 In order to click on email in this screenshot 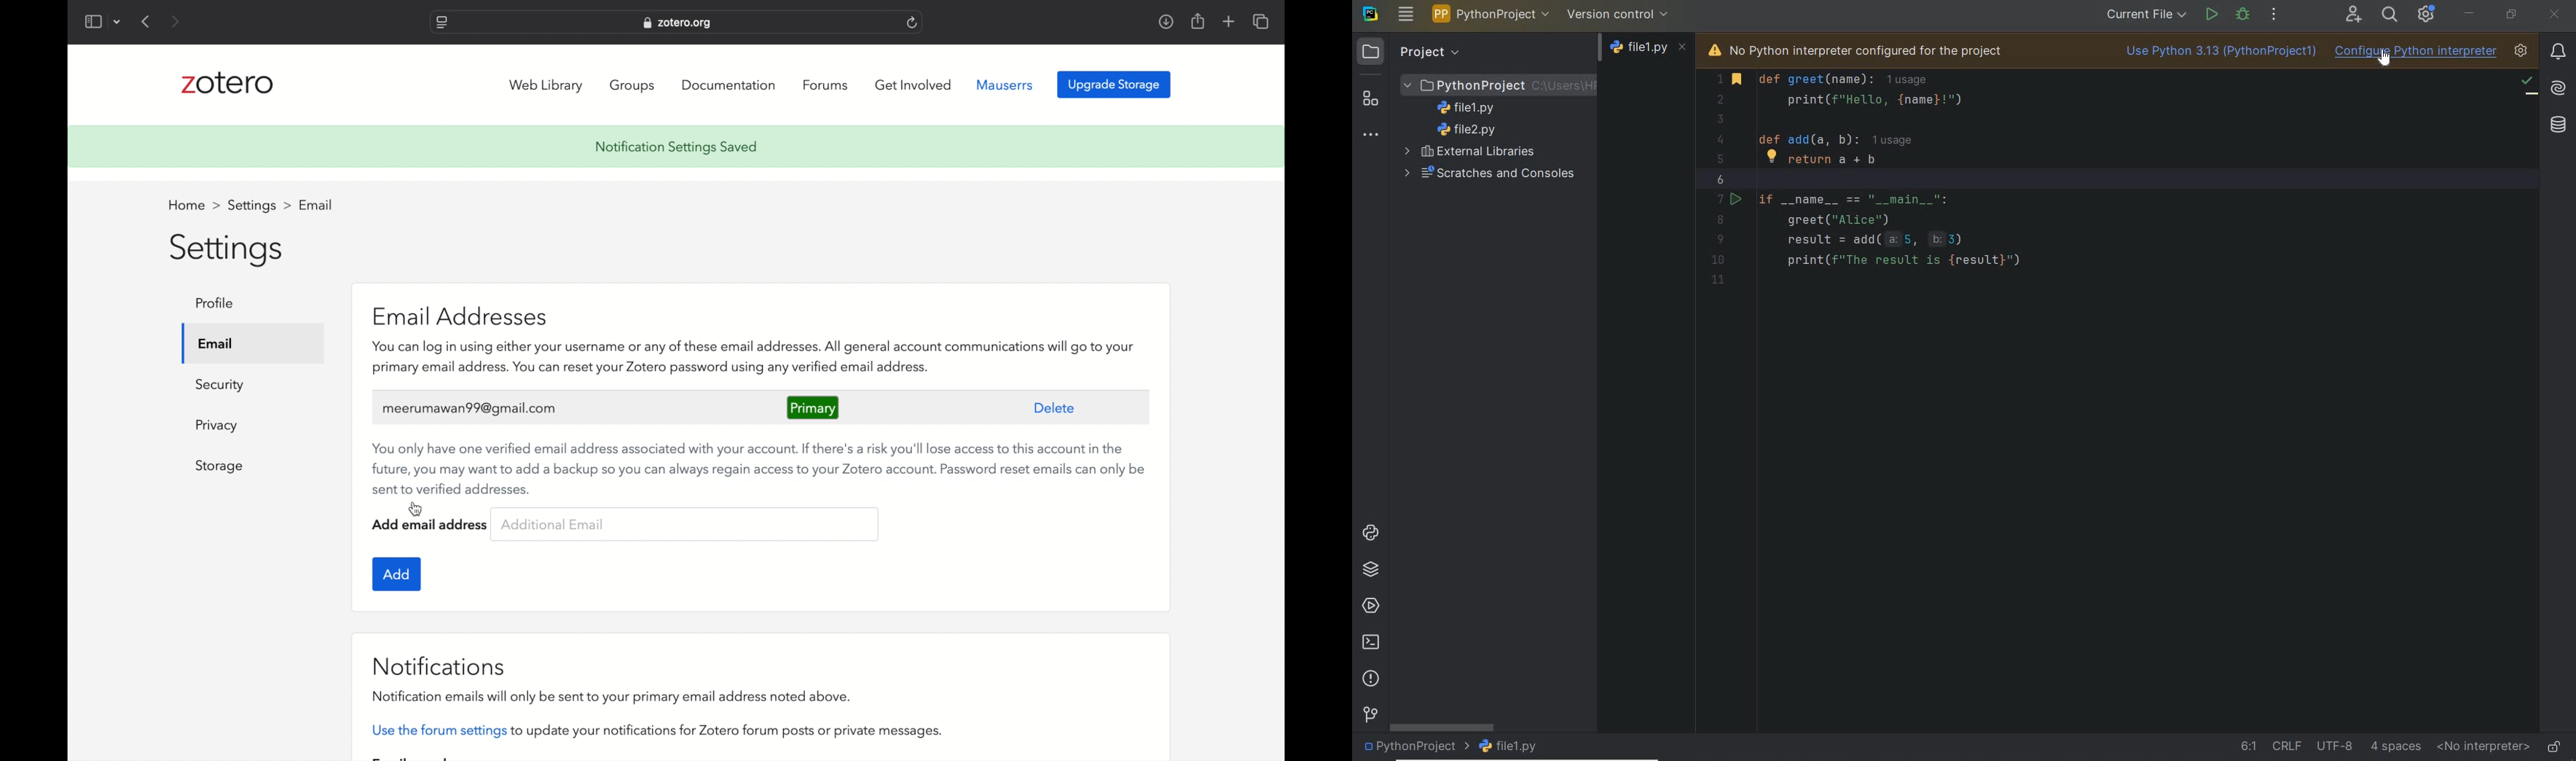, I will do `click(216, 344)`.